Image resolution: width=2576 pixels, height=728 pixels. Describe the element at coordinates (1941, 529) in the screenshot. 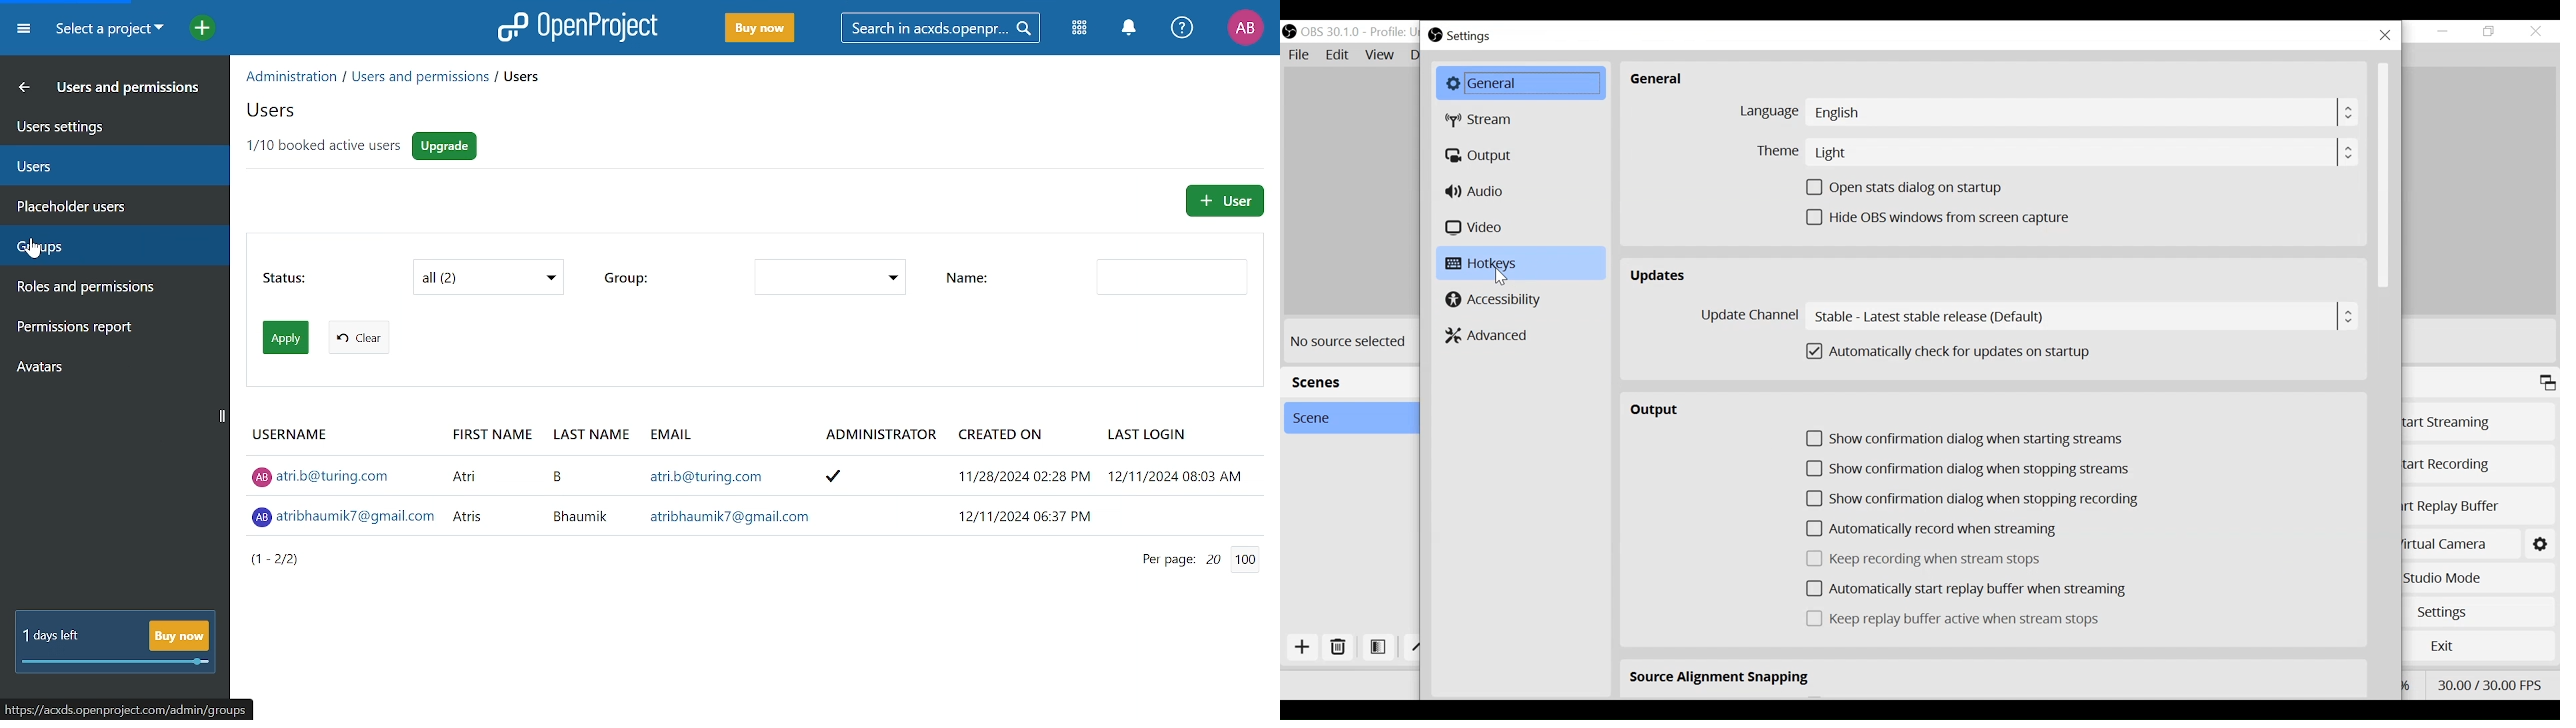

I see `(un)check Automatically record when streaming` at that location.